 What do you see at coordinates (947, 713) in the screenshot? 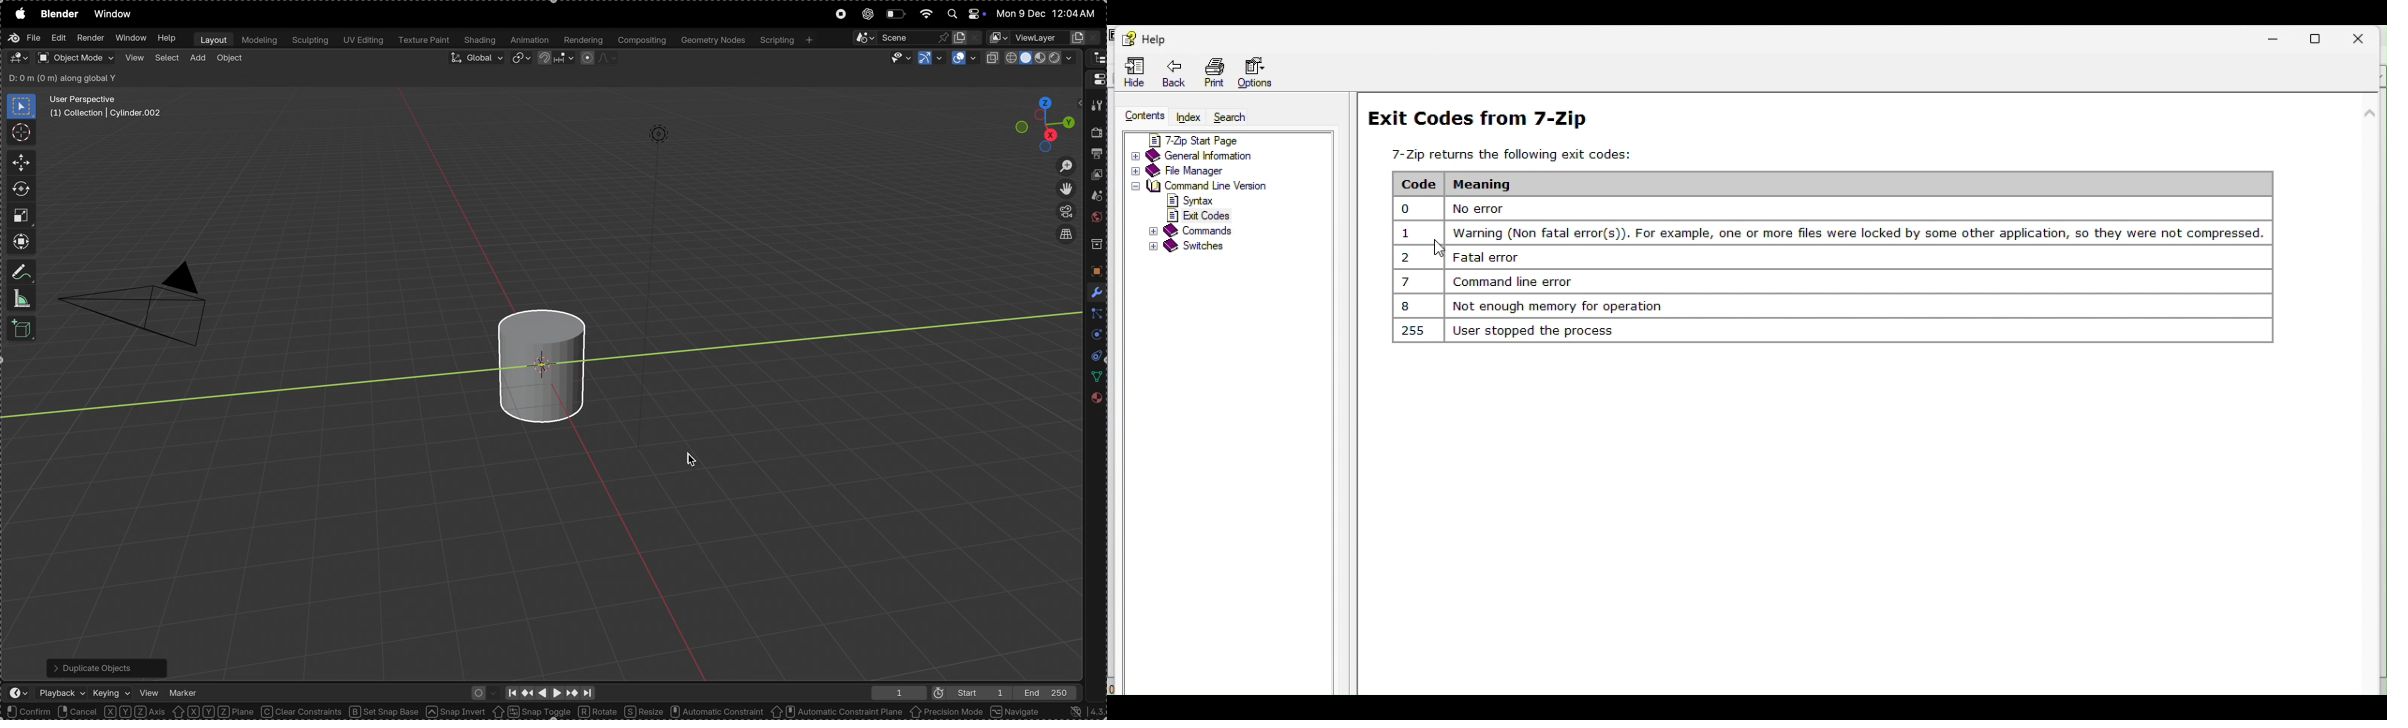
I see `precision mode` at bounding box center [947, 713].